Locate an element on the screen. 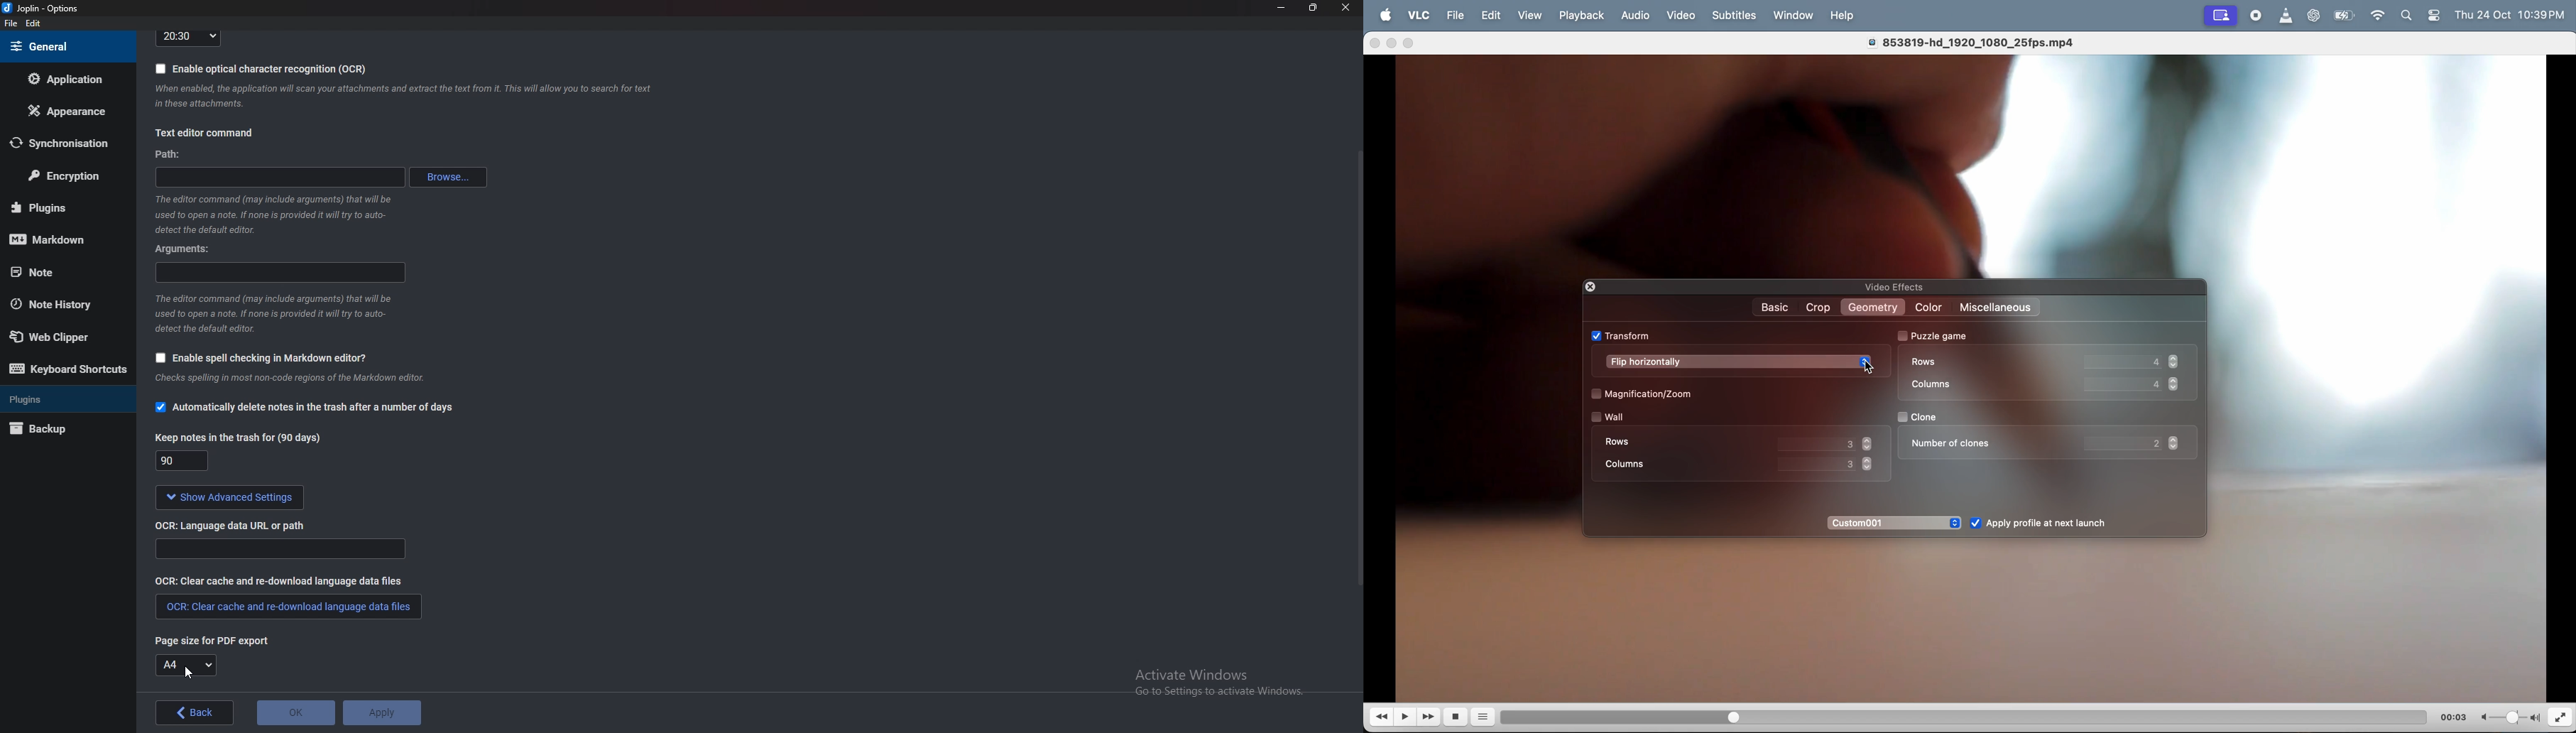  Ocr language data url or path is located at coordinates (280, 549).